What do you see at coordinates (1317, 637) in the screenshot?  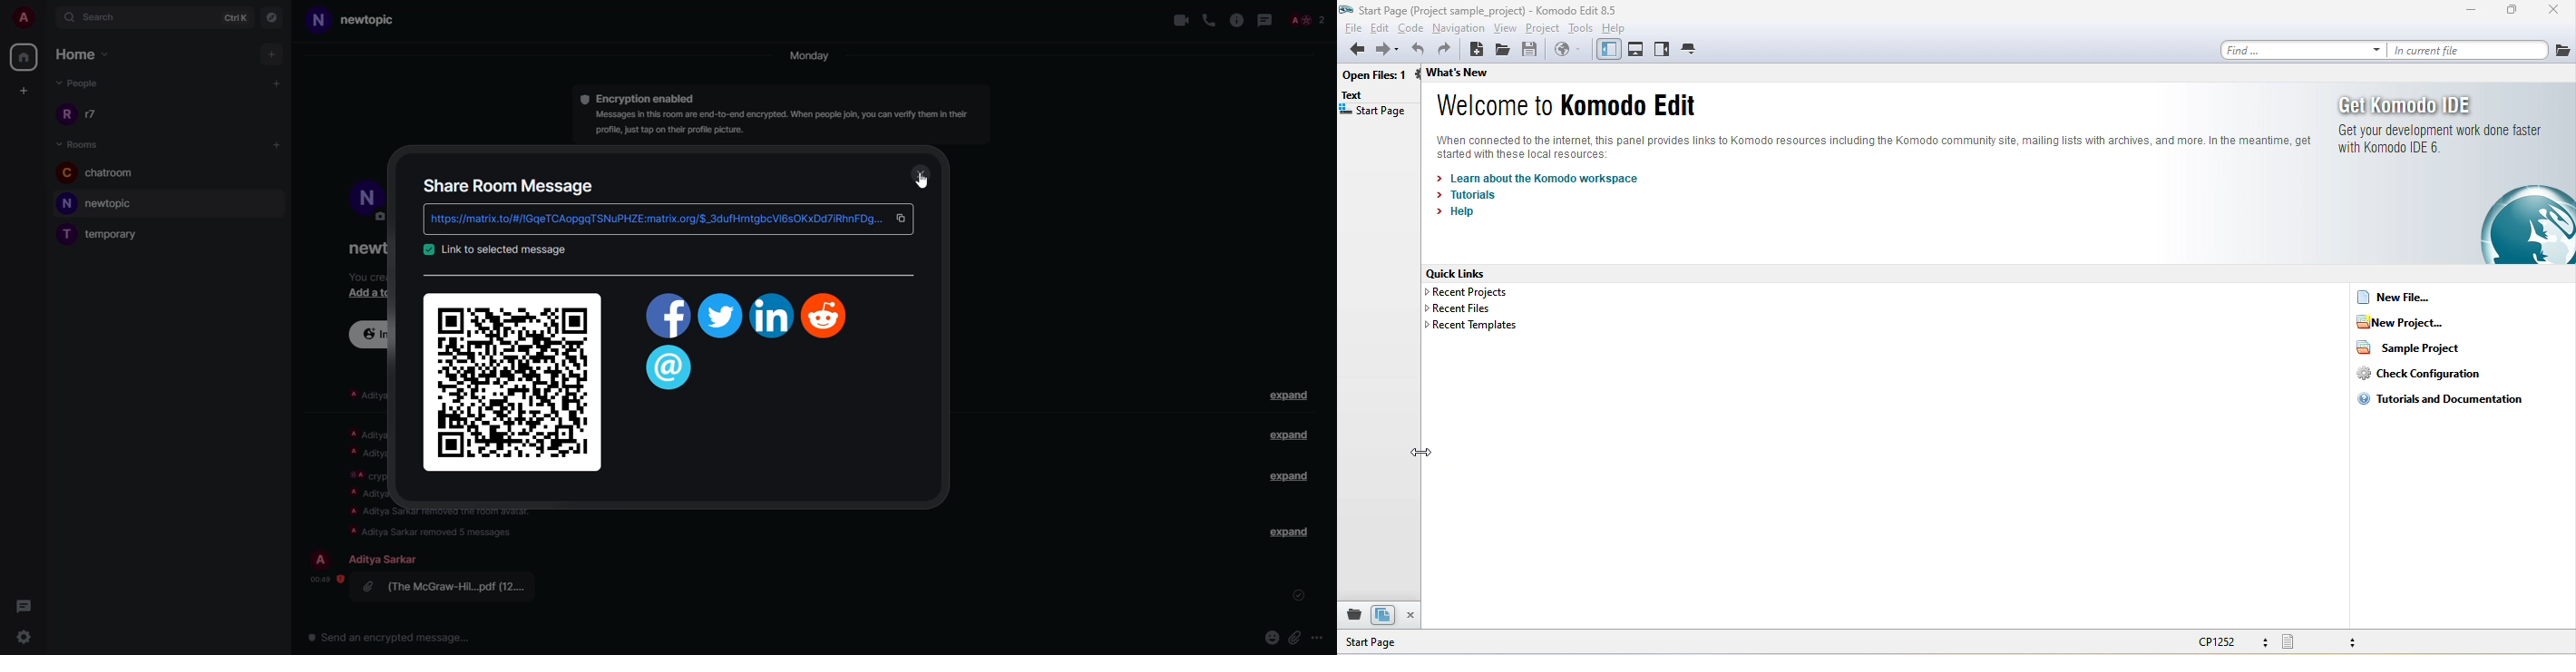 I see `more` at bounding box center [1317, 637].